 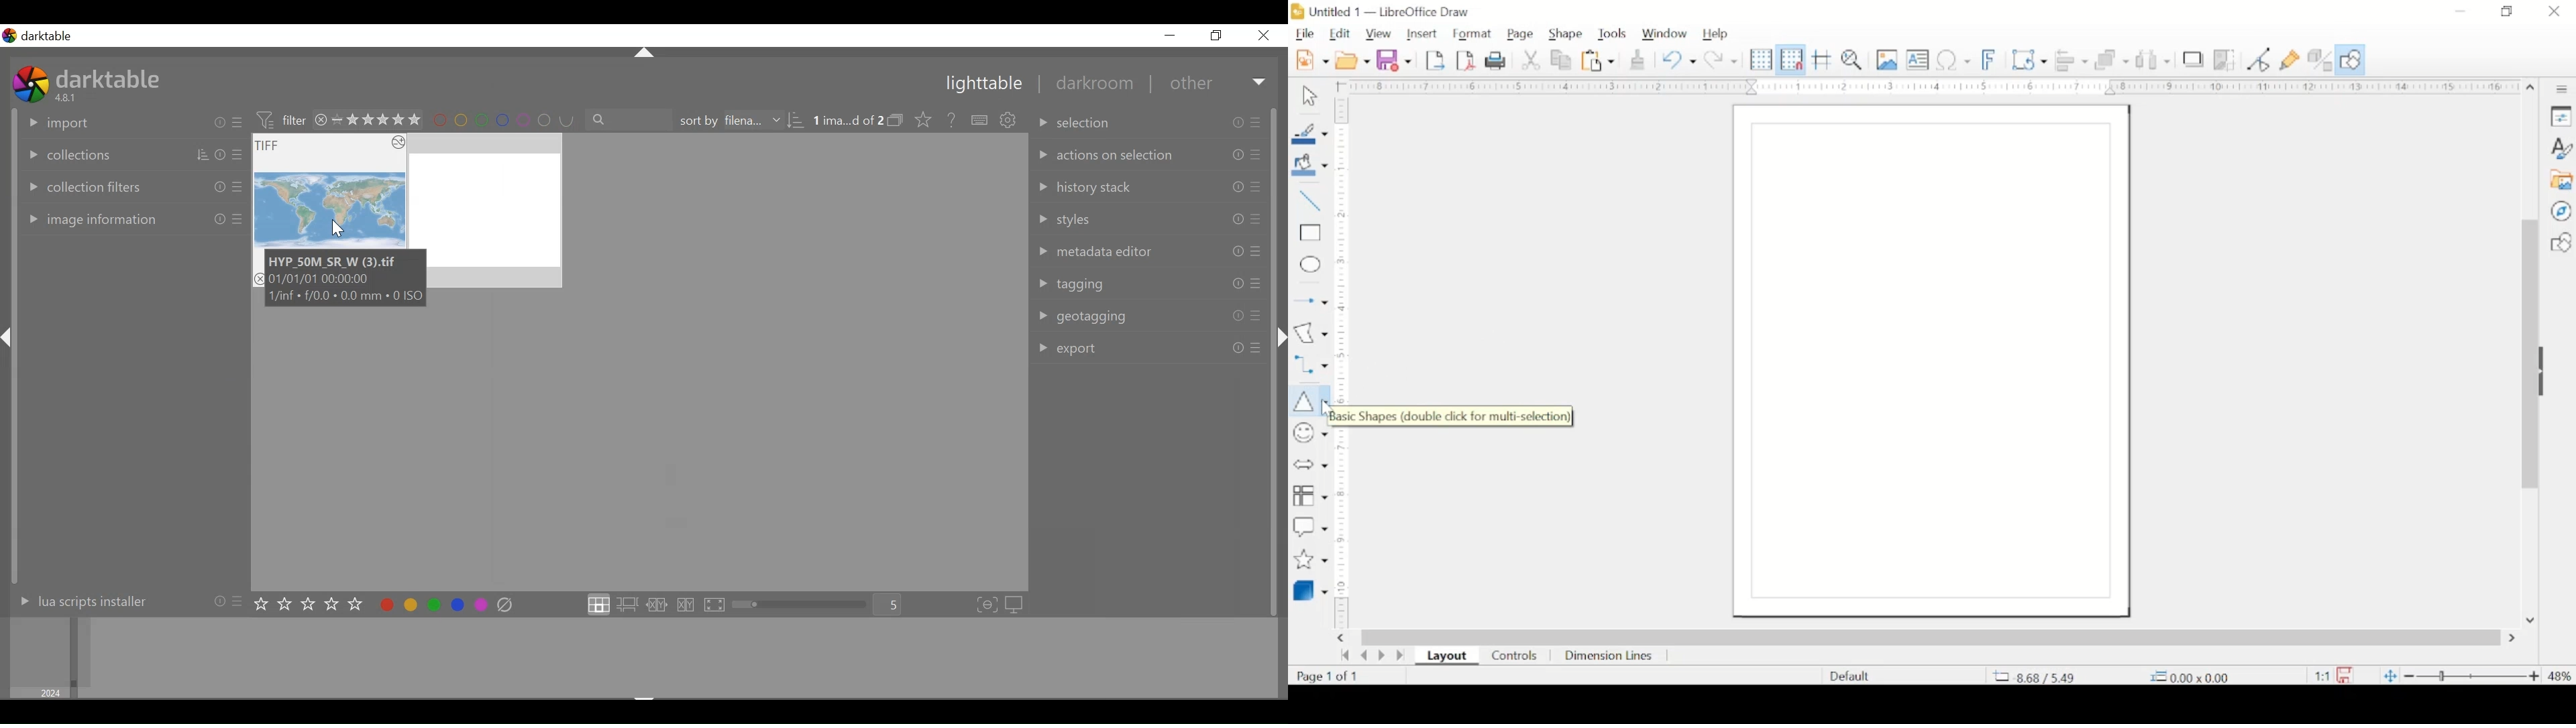 I want to click on scroll up , so click(x=2530, y=88).